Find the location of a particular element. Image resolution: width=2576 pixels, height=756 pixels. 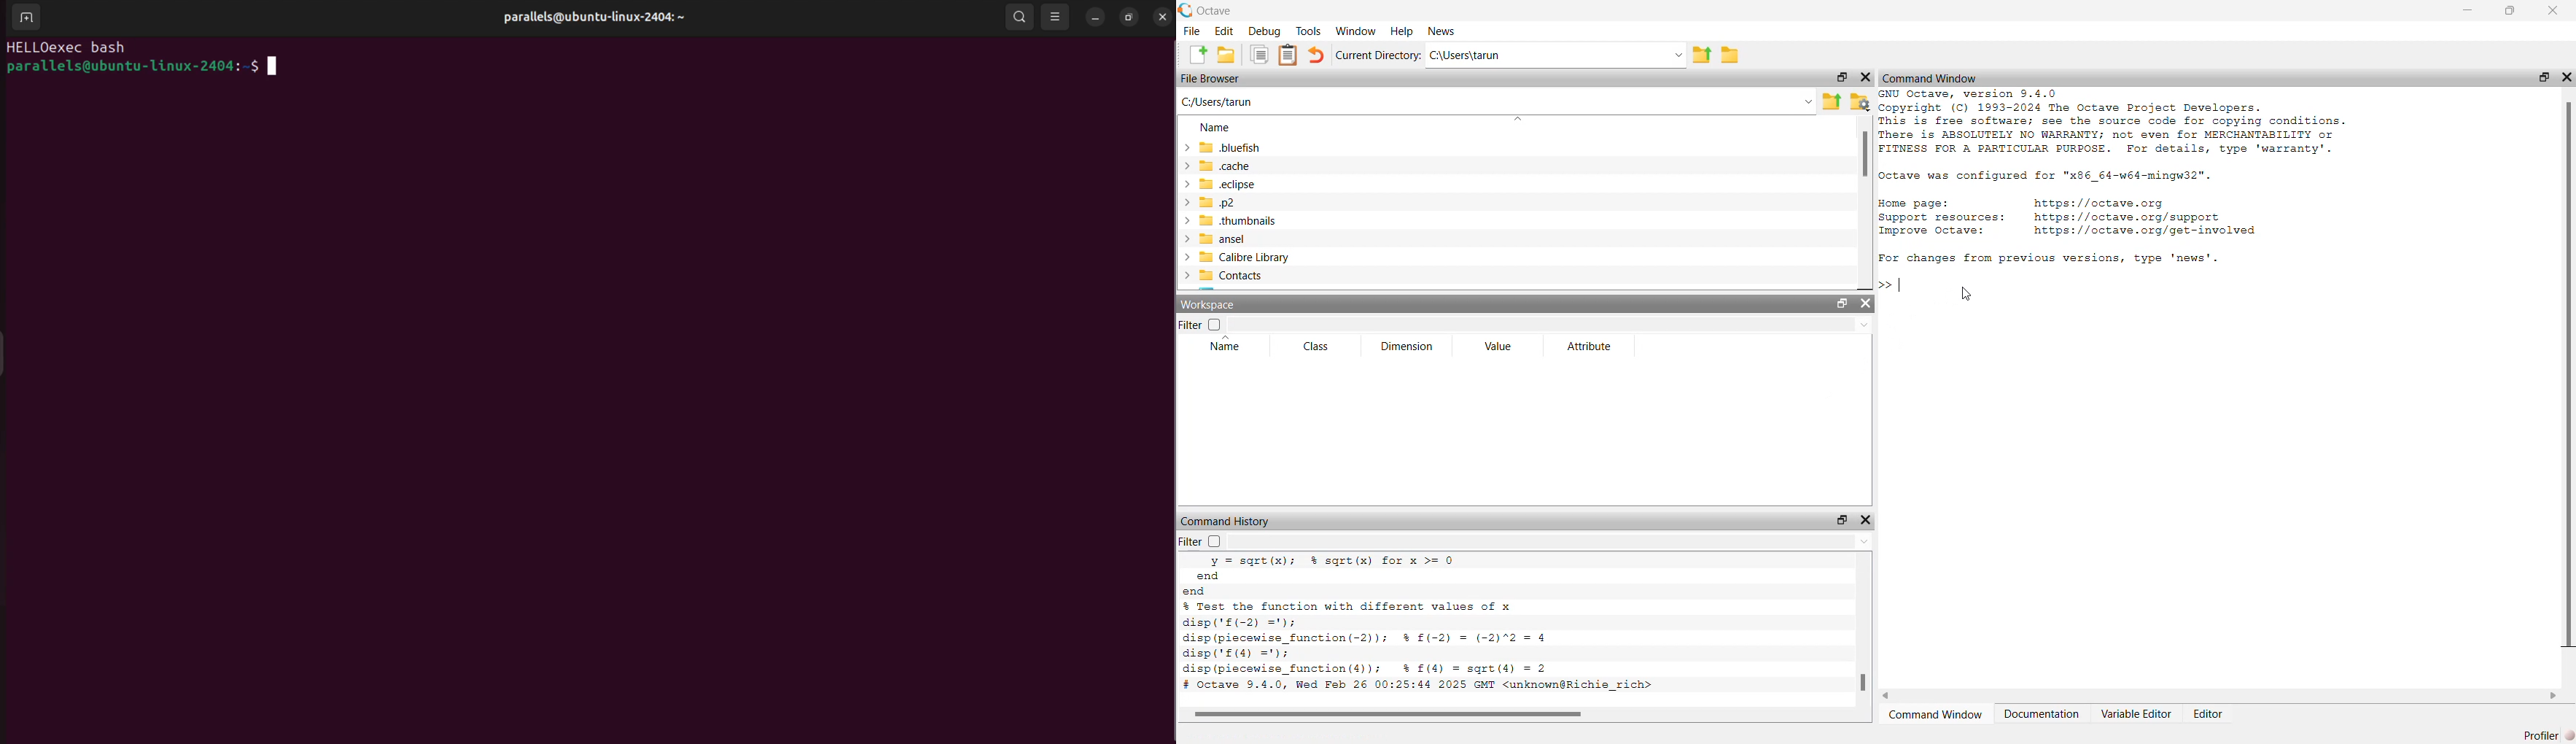

>  ansel is located at coordinates (1215, 239).